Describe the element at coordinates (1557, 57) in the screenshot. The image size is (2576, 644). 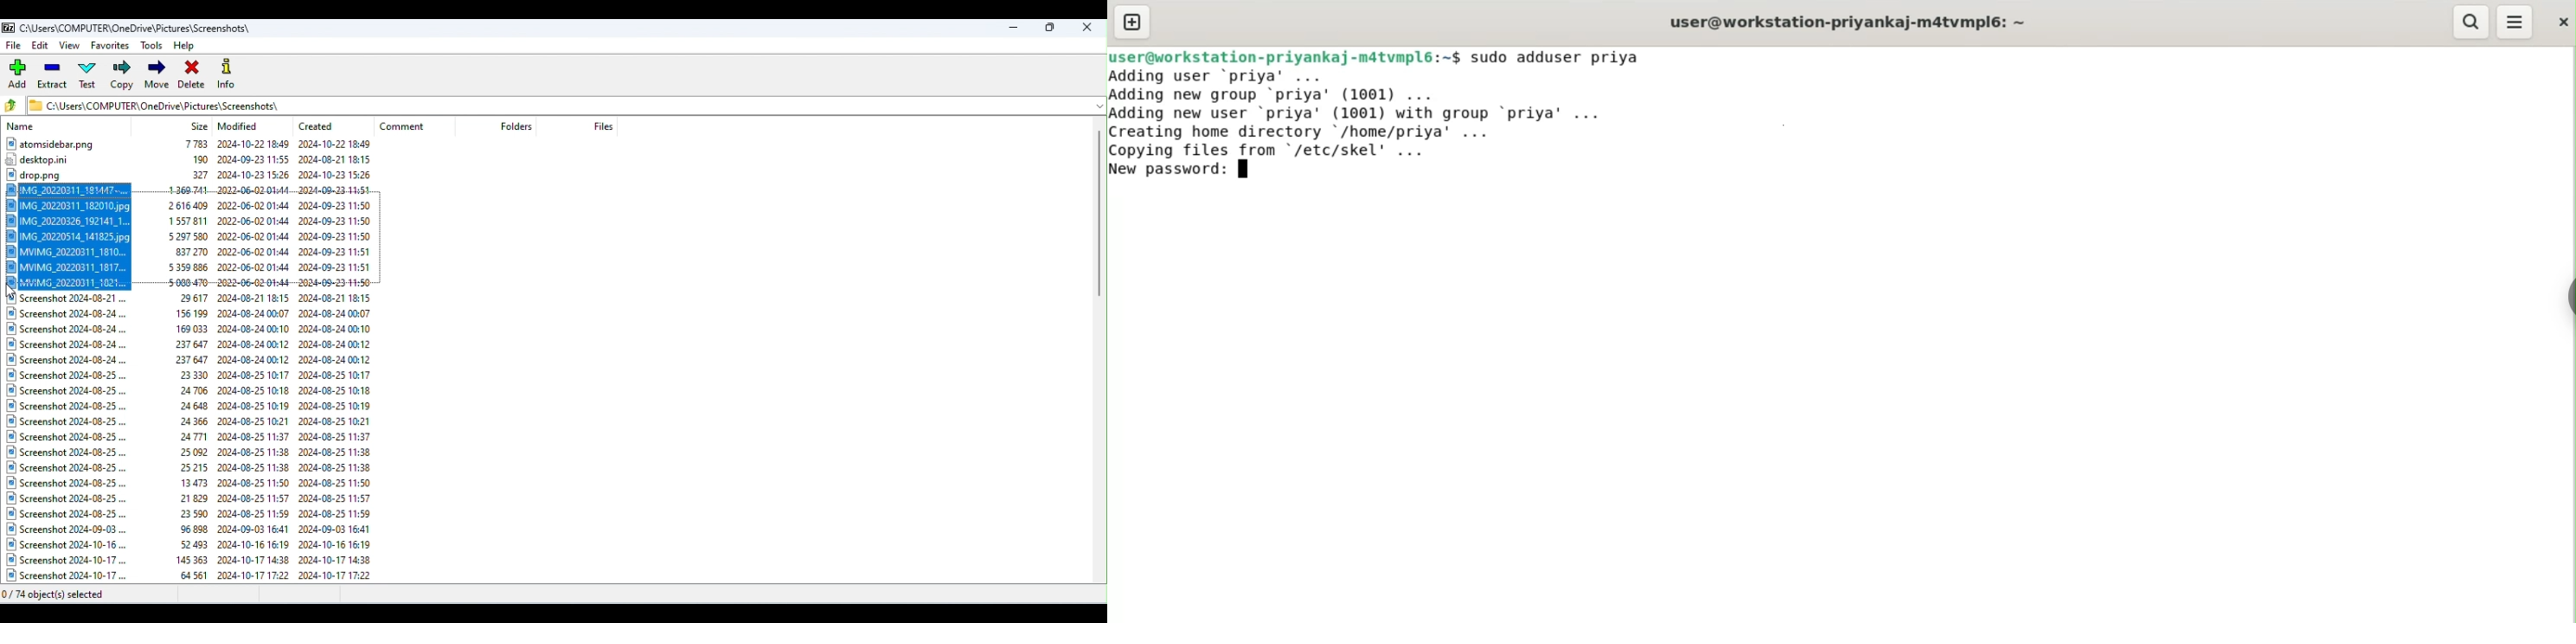
I see `sudo adduser priya` at that location.